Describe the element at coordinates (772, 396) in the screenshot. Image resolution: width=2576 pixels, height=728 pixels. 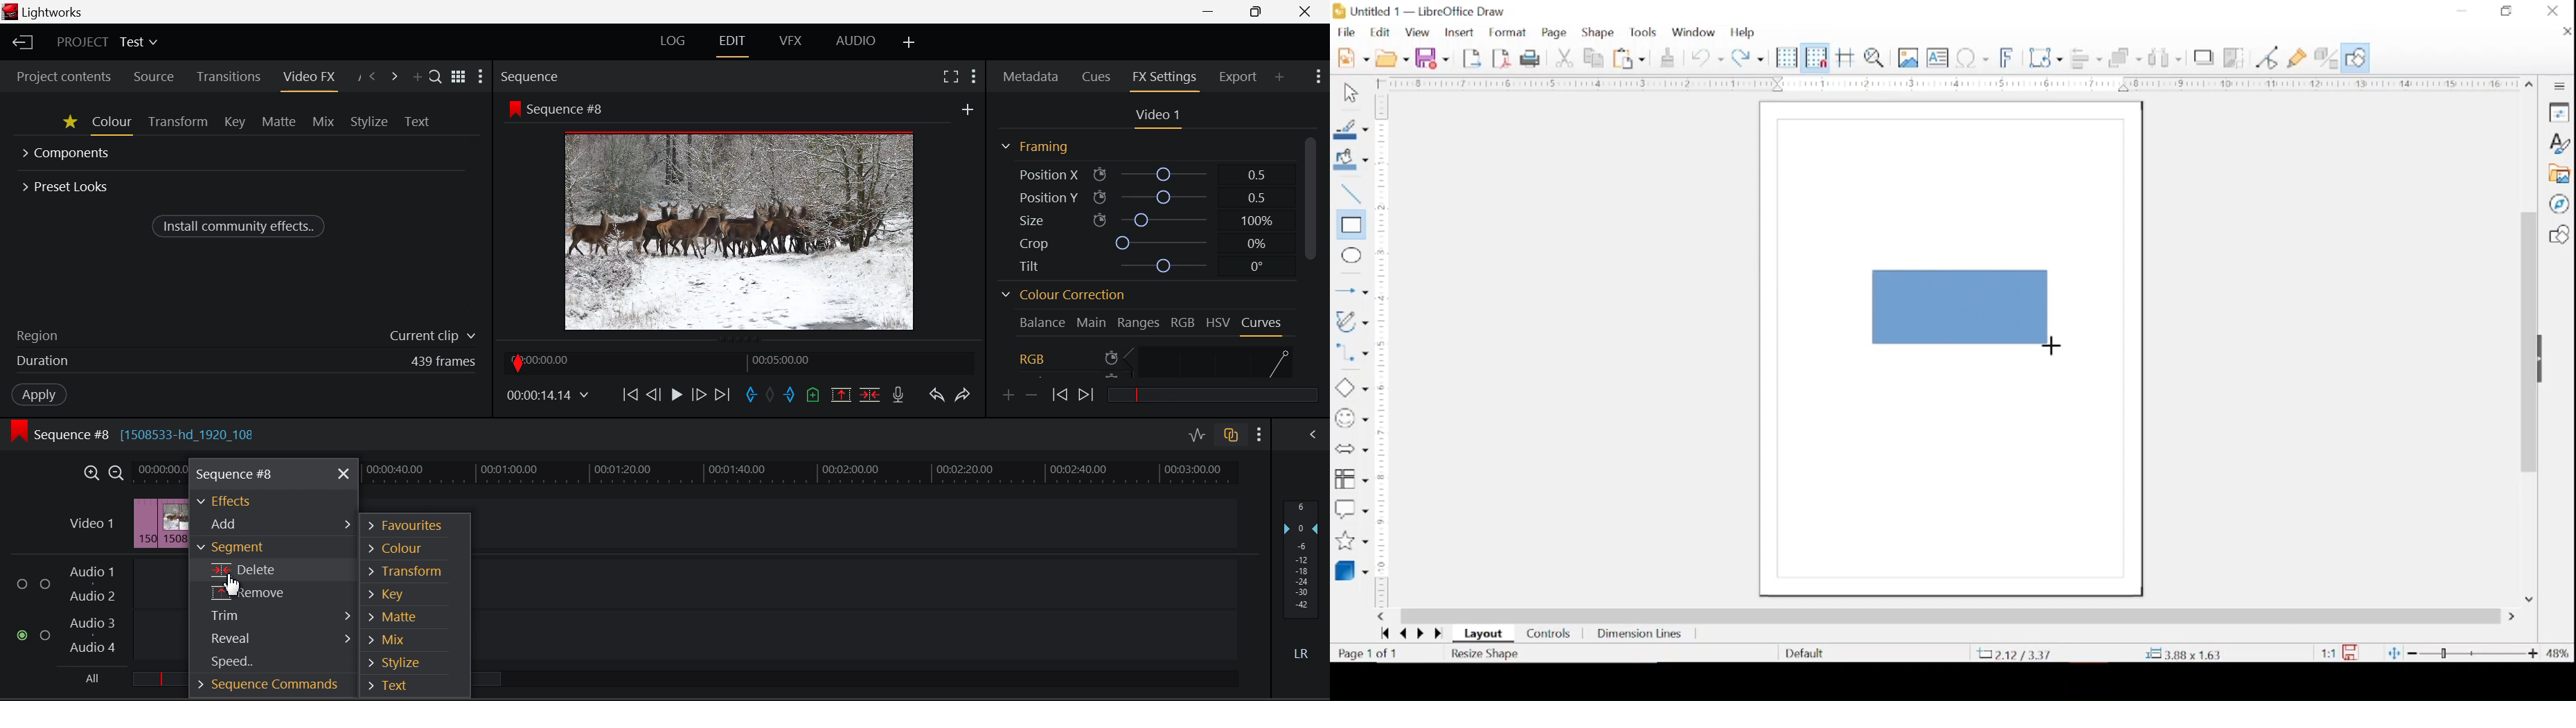
I see `Remove all marks` at that location.